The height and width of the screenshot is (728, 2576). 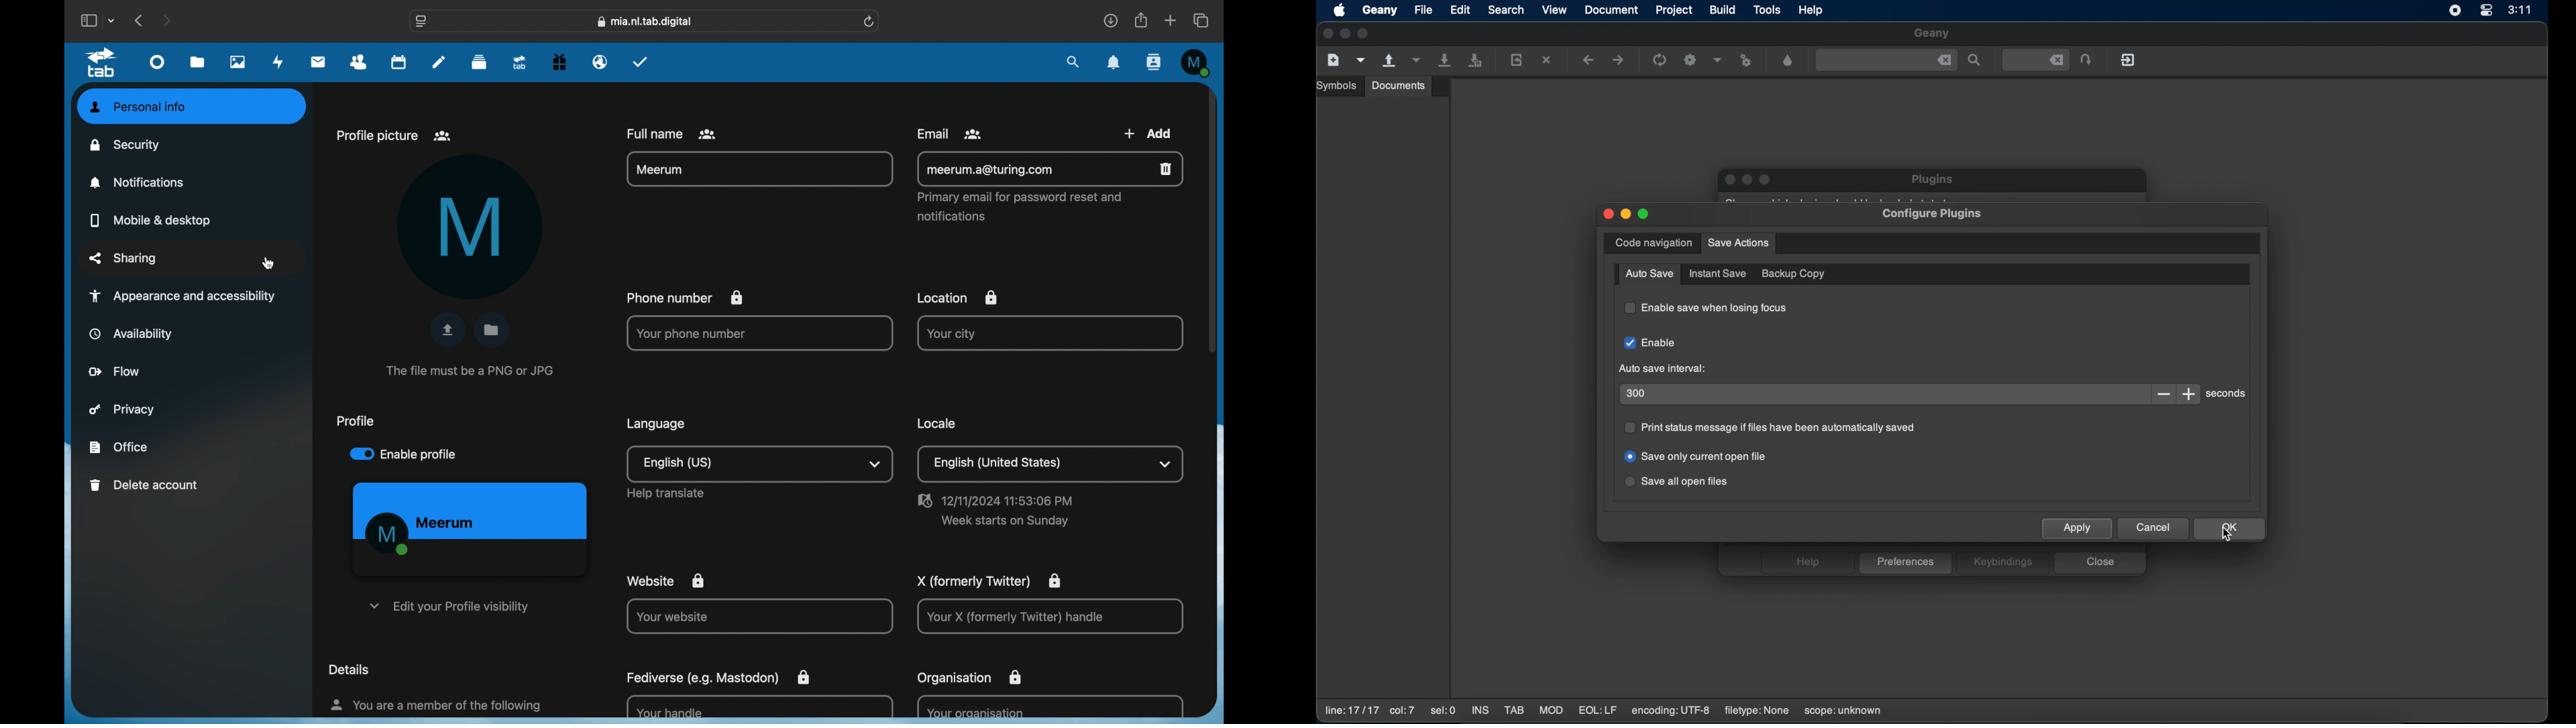 I want to click on enable profile, so click(x=403, y=453).